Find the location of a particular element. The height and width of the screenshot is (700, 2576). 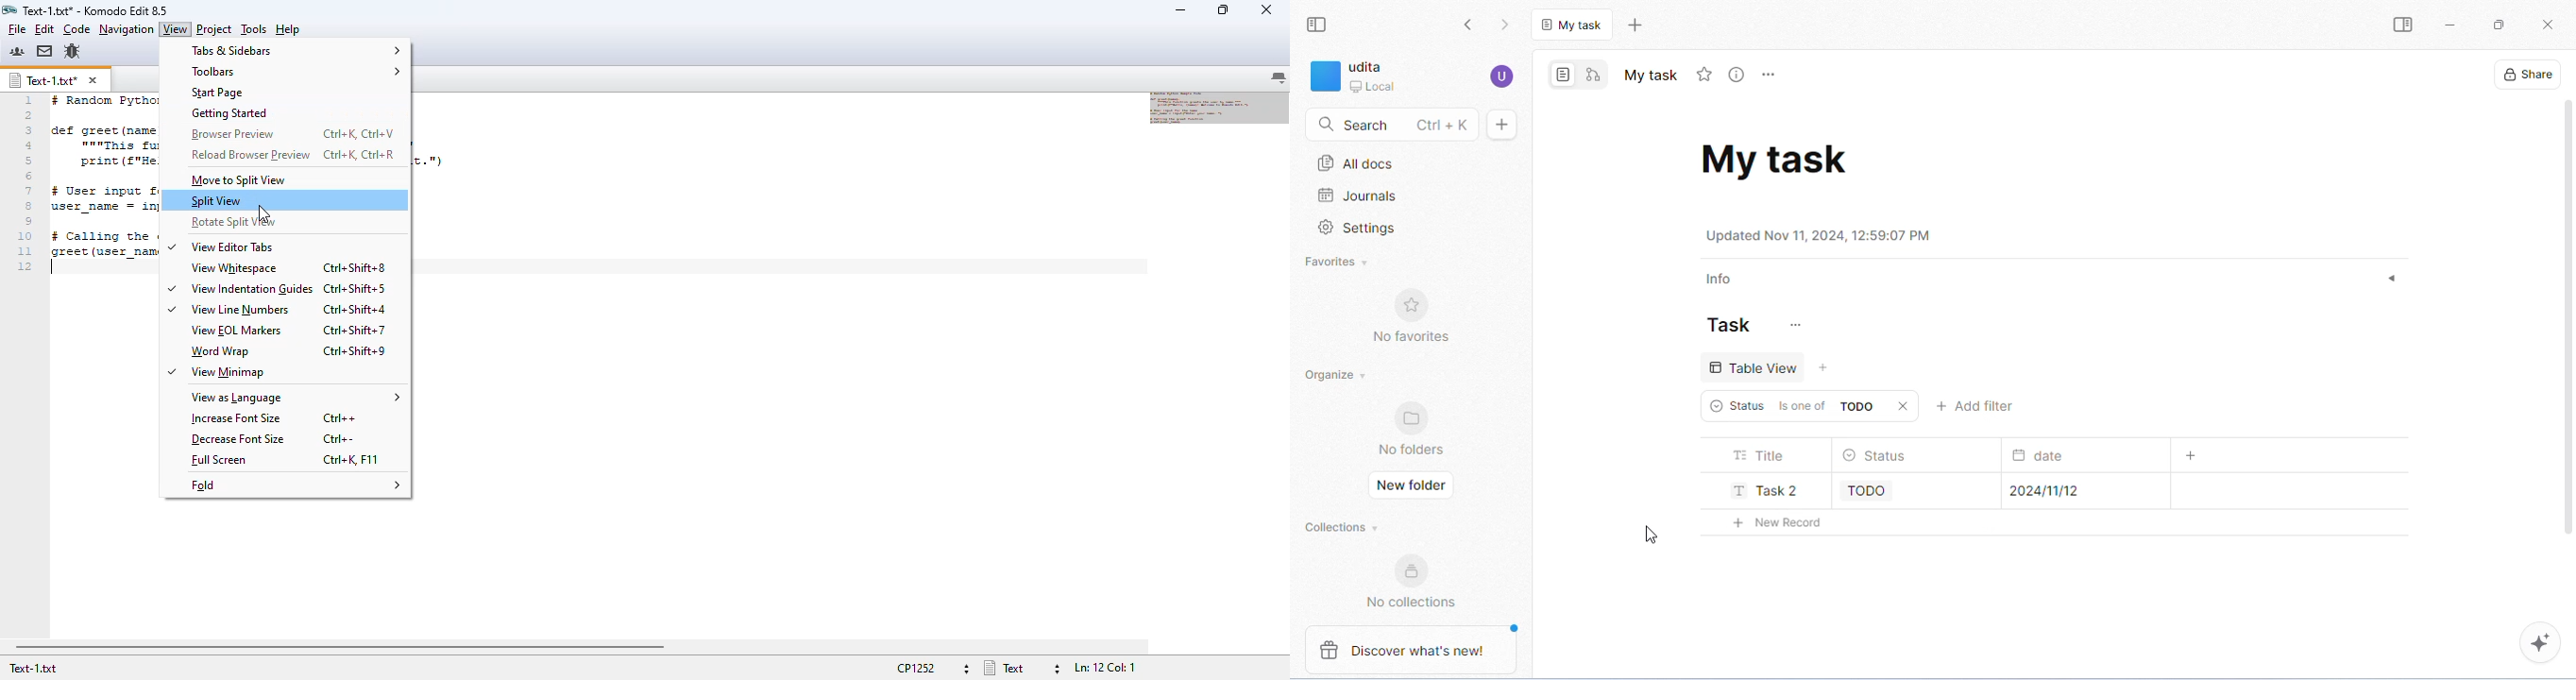

go forward is located at coordinates (1507, 25).